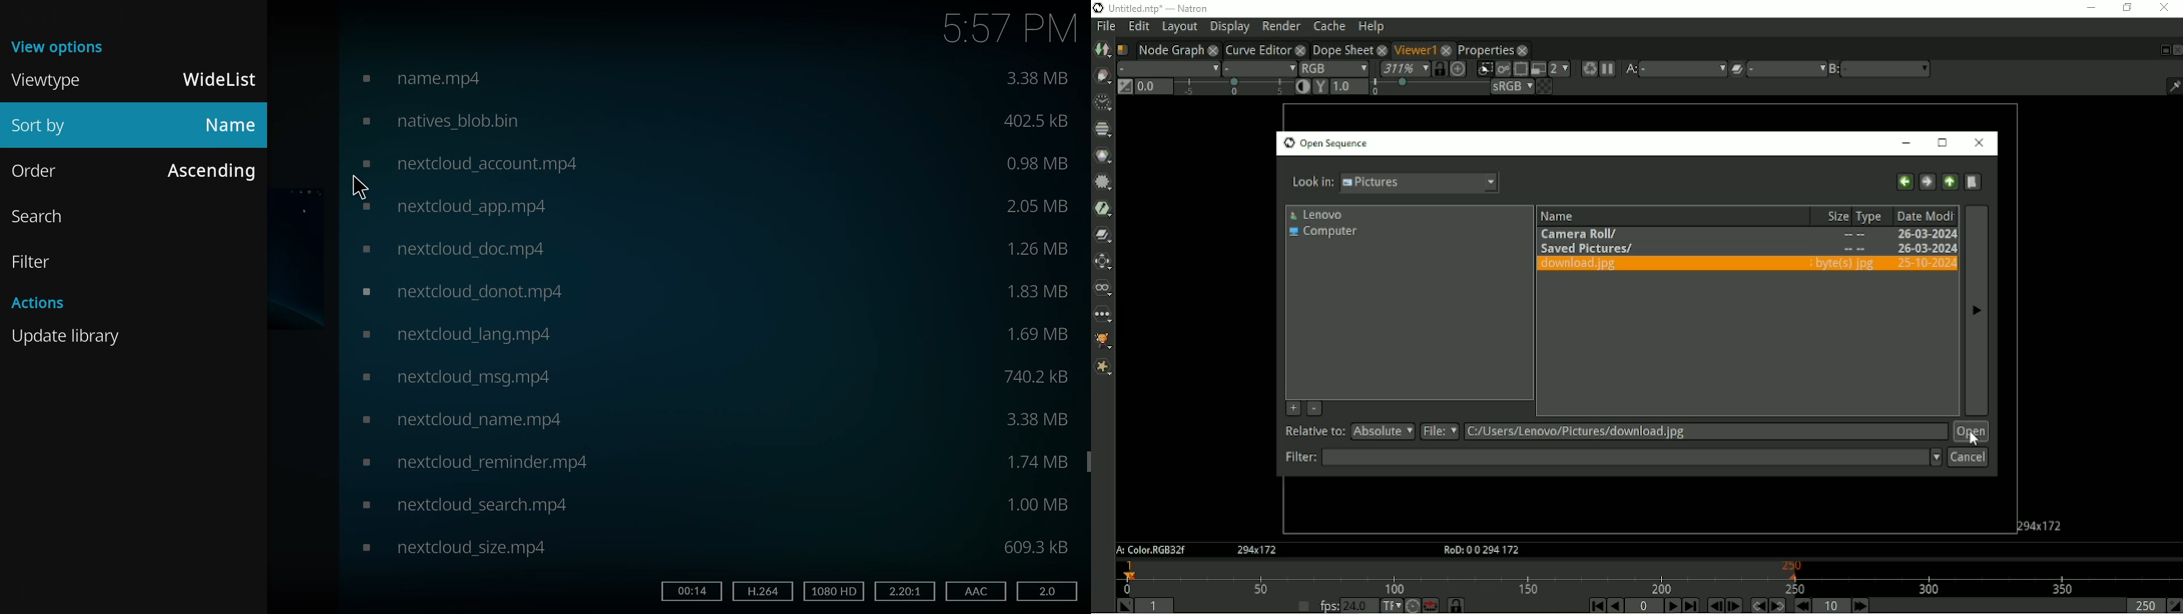  What do you see at coordinates (690, 590) in the screenshot?
I see `14` at bounding box center [690, 590].